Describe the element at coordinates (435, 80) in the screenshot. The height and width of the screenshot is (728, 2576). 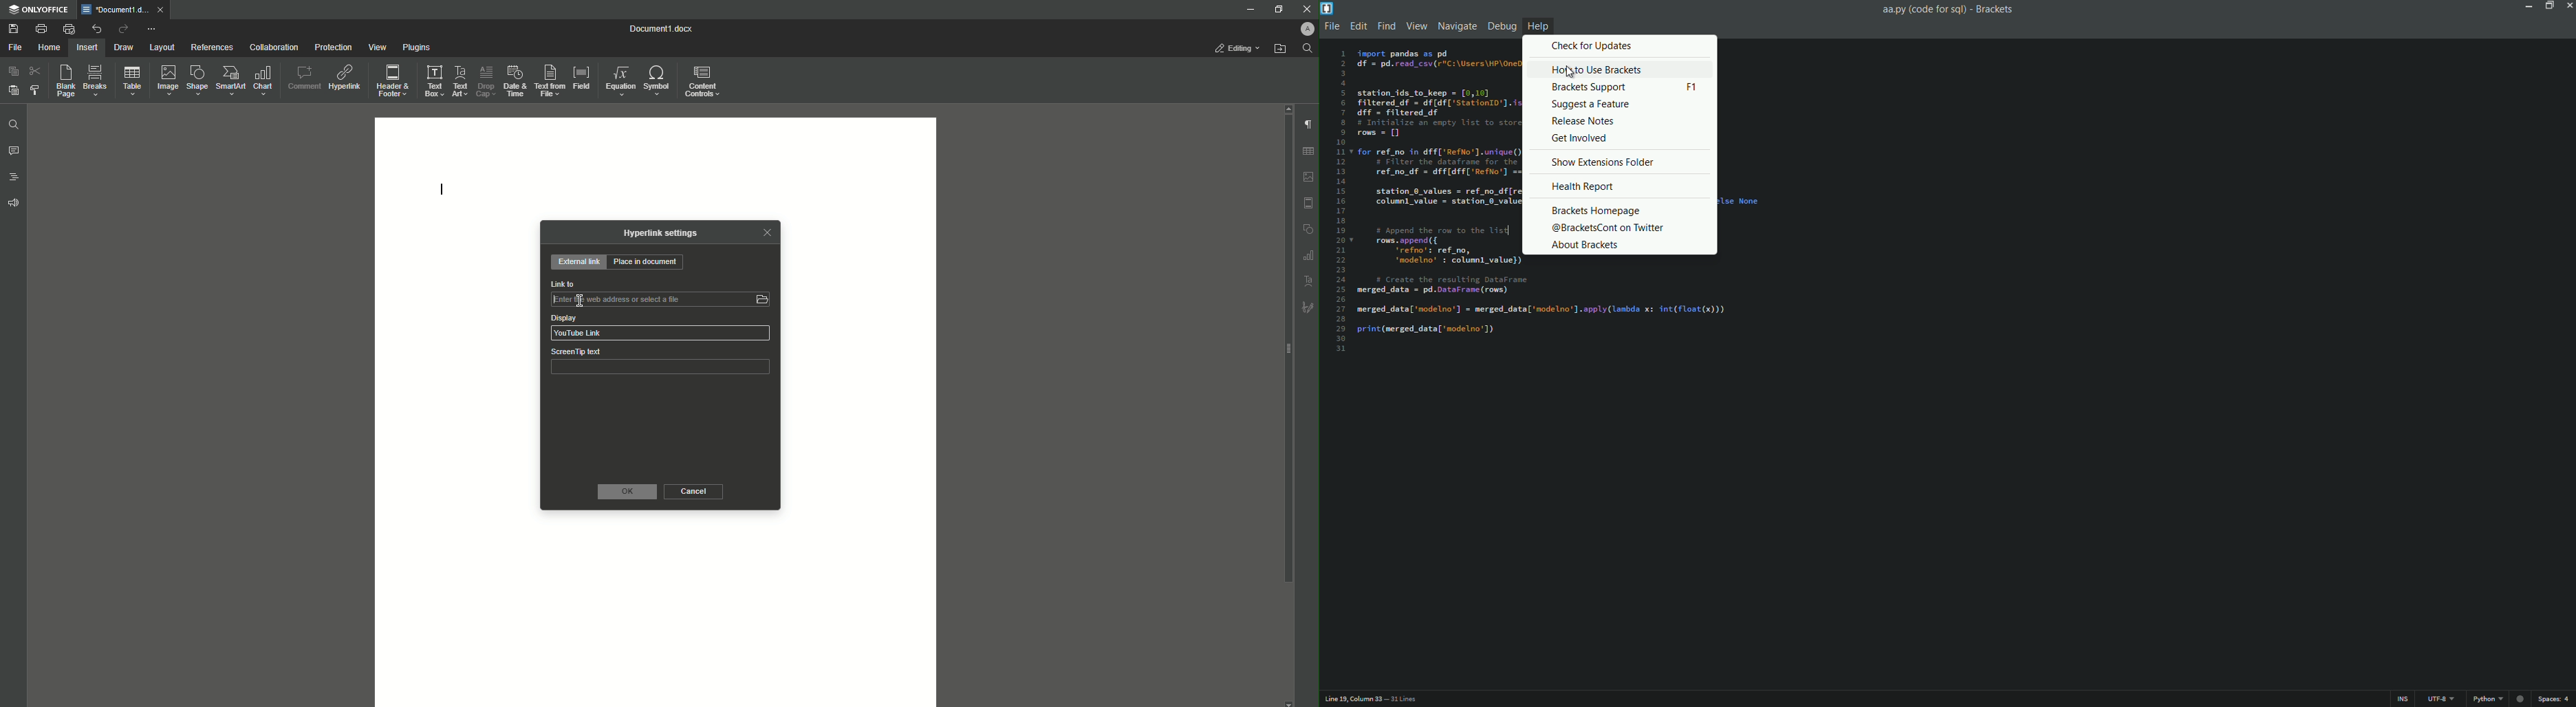
I see `Text Box` at that location.